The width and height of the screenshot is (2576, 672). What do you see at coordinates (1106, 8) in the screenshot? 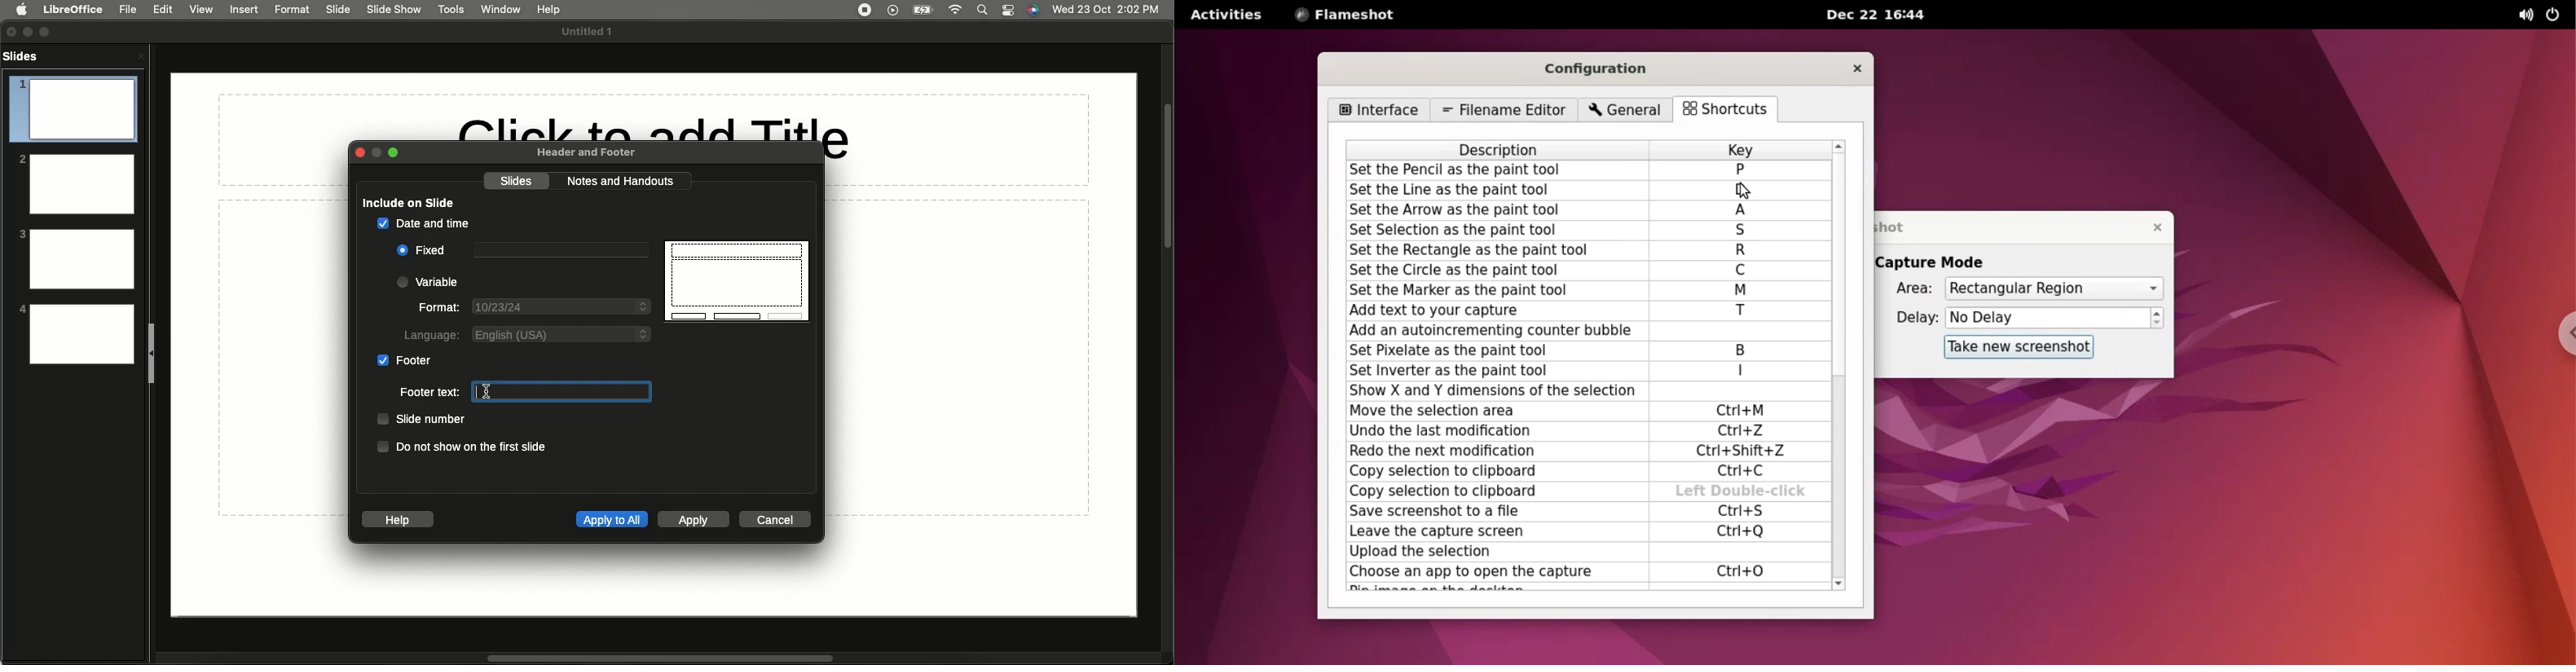
I see `Date/time` at bounding box center [1106, 8].